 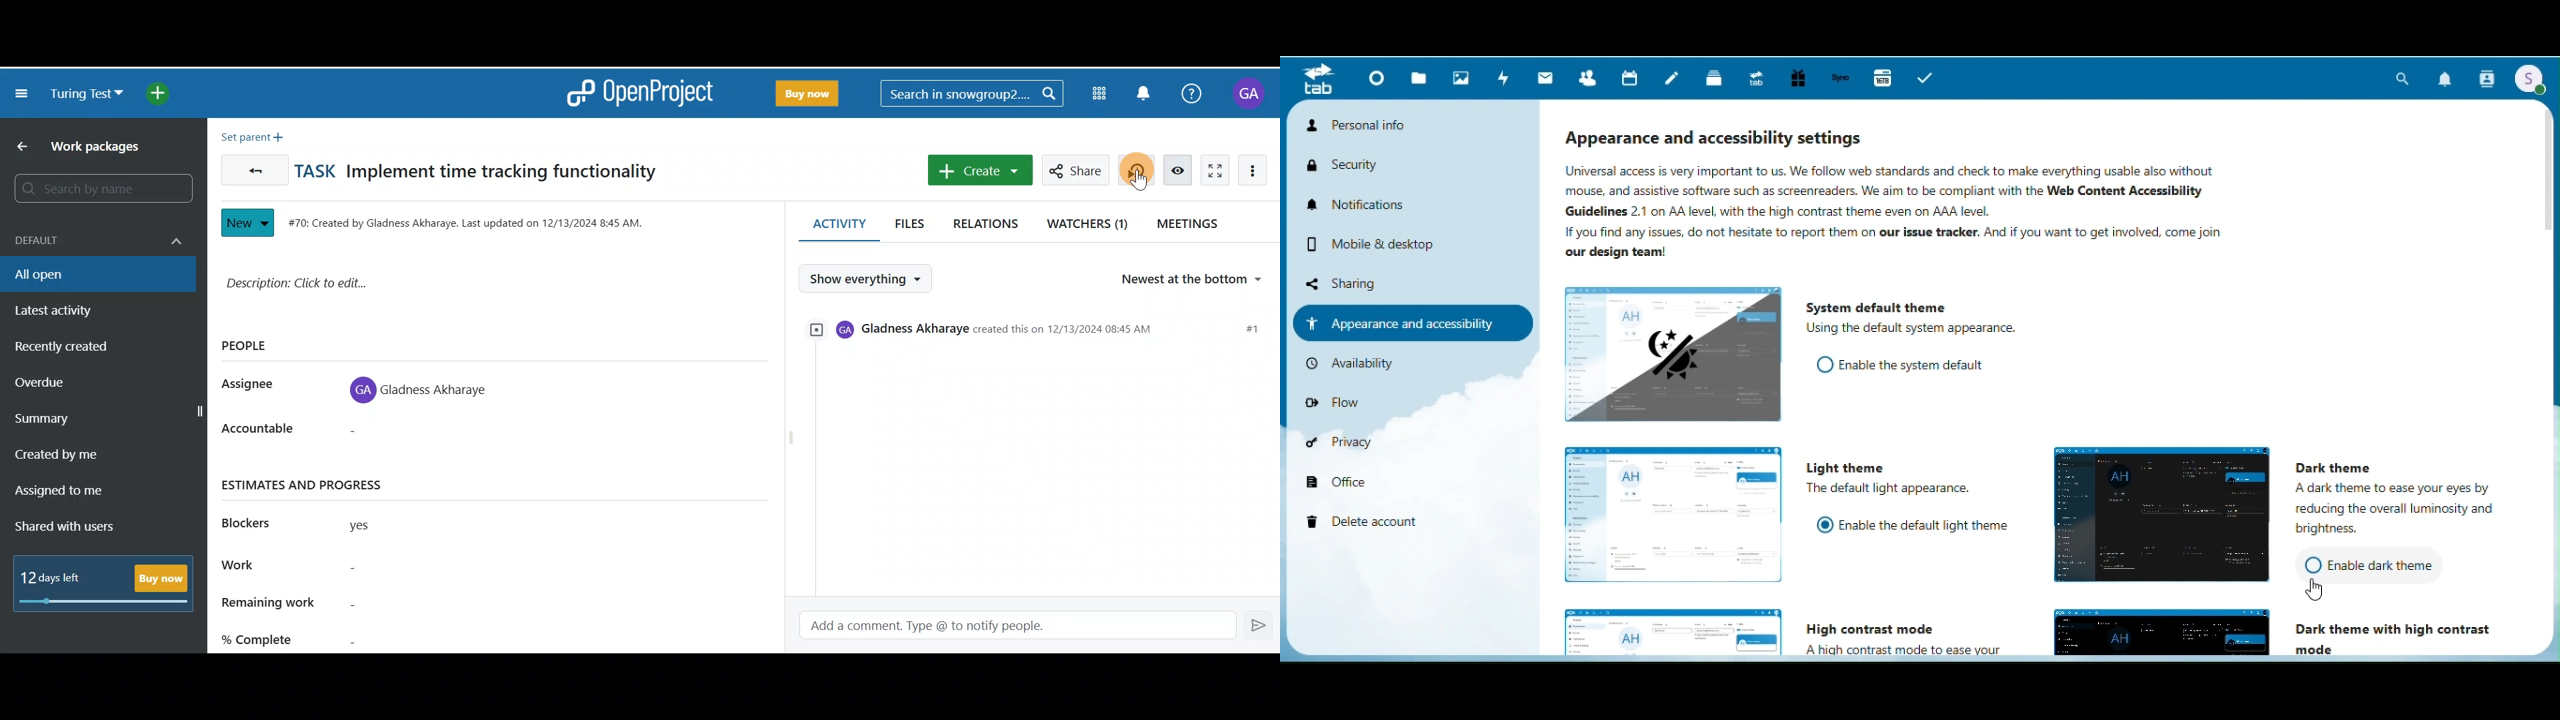 I want to click on Security, so click(x=1359, y=165).